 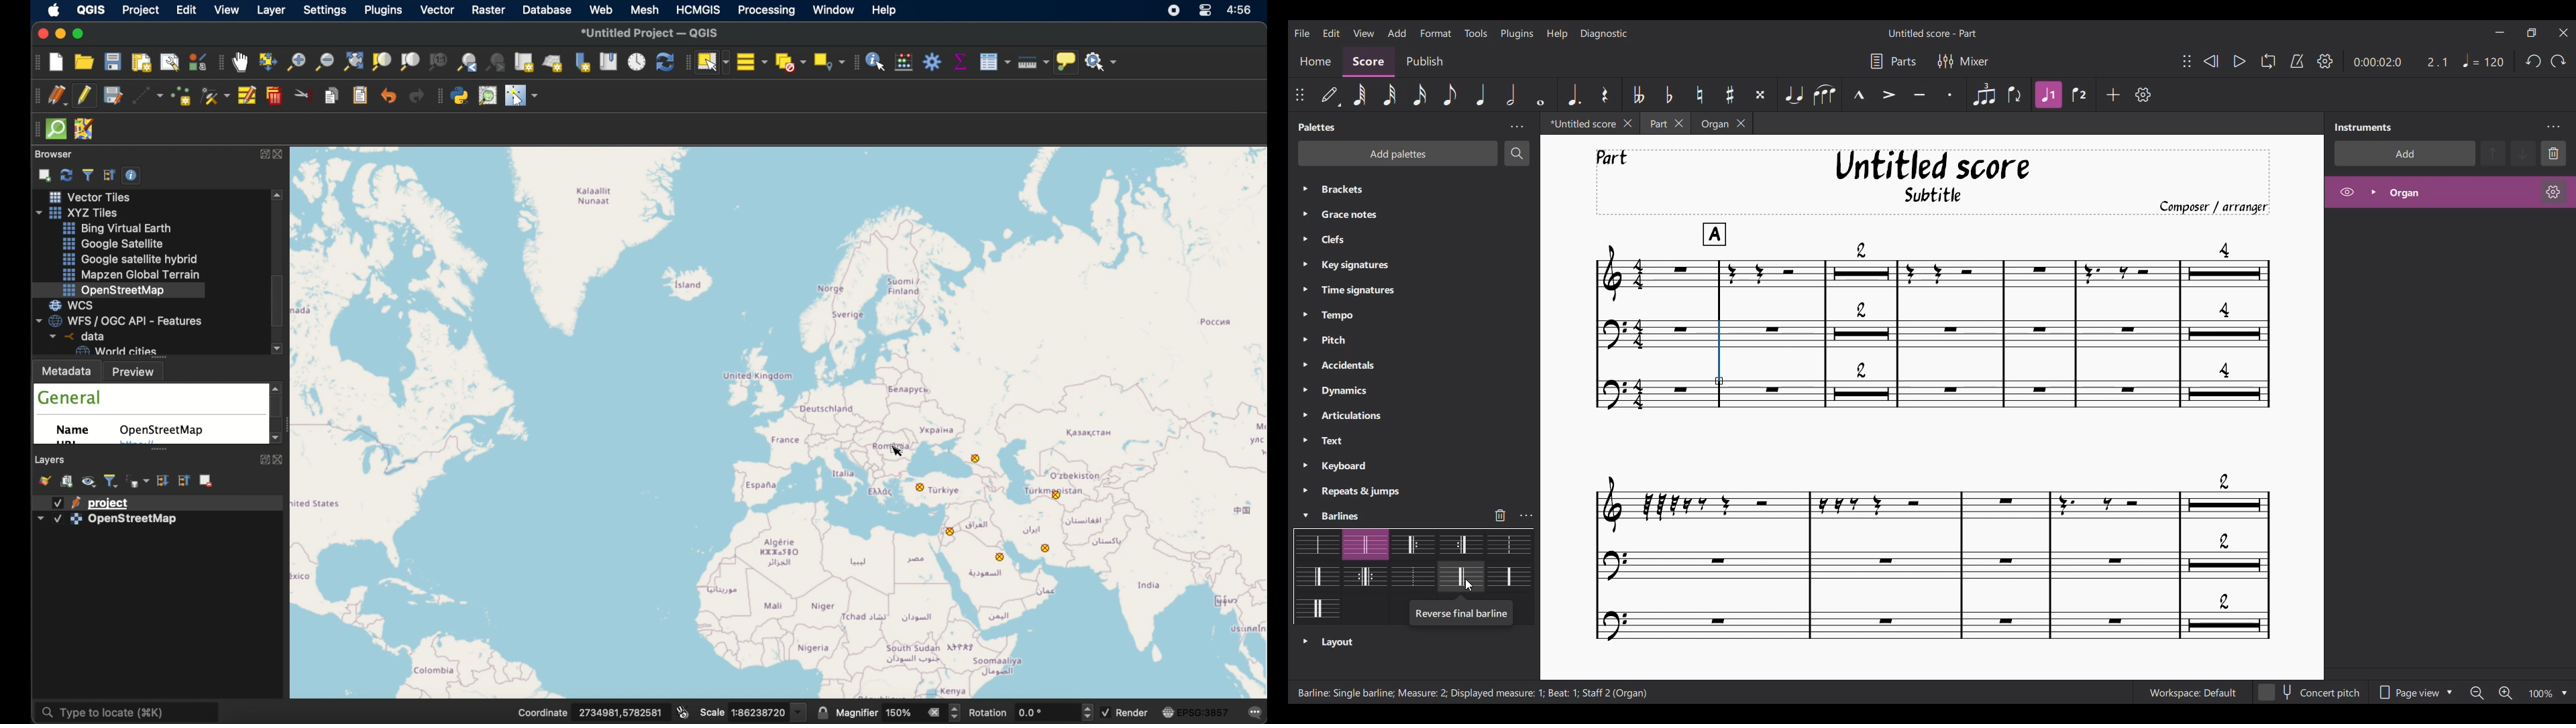 I want to click on point feature, so click(x=921, y=487).